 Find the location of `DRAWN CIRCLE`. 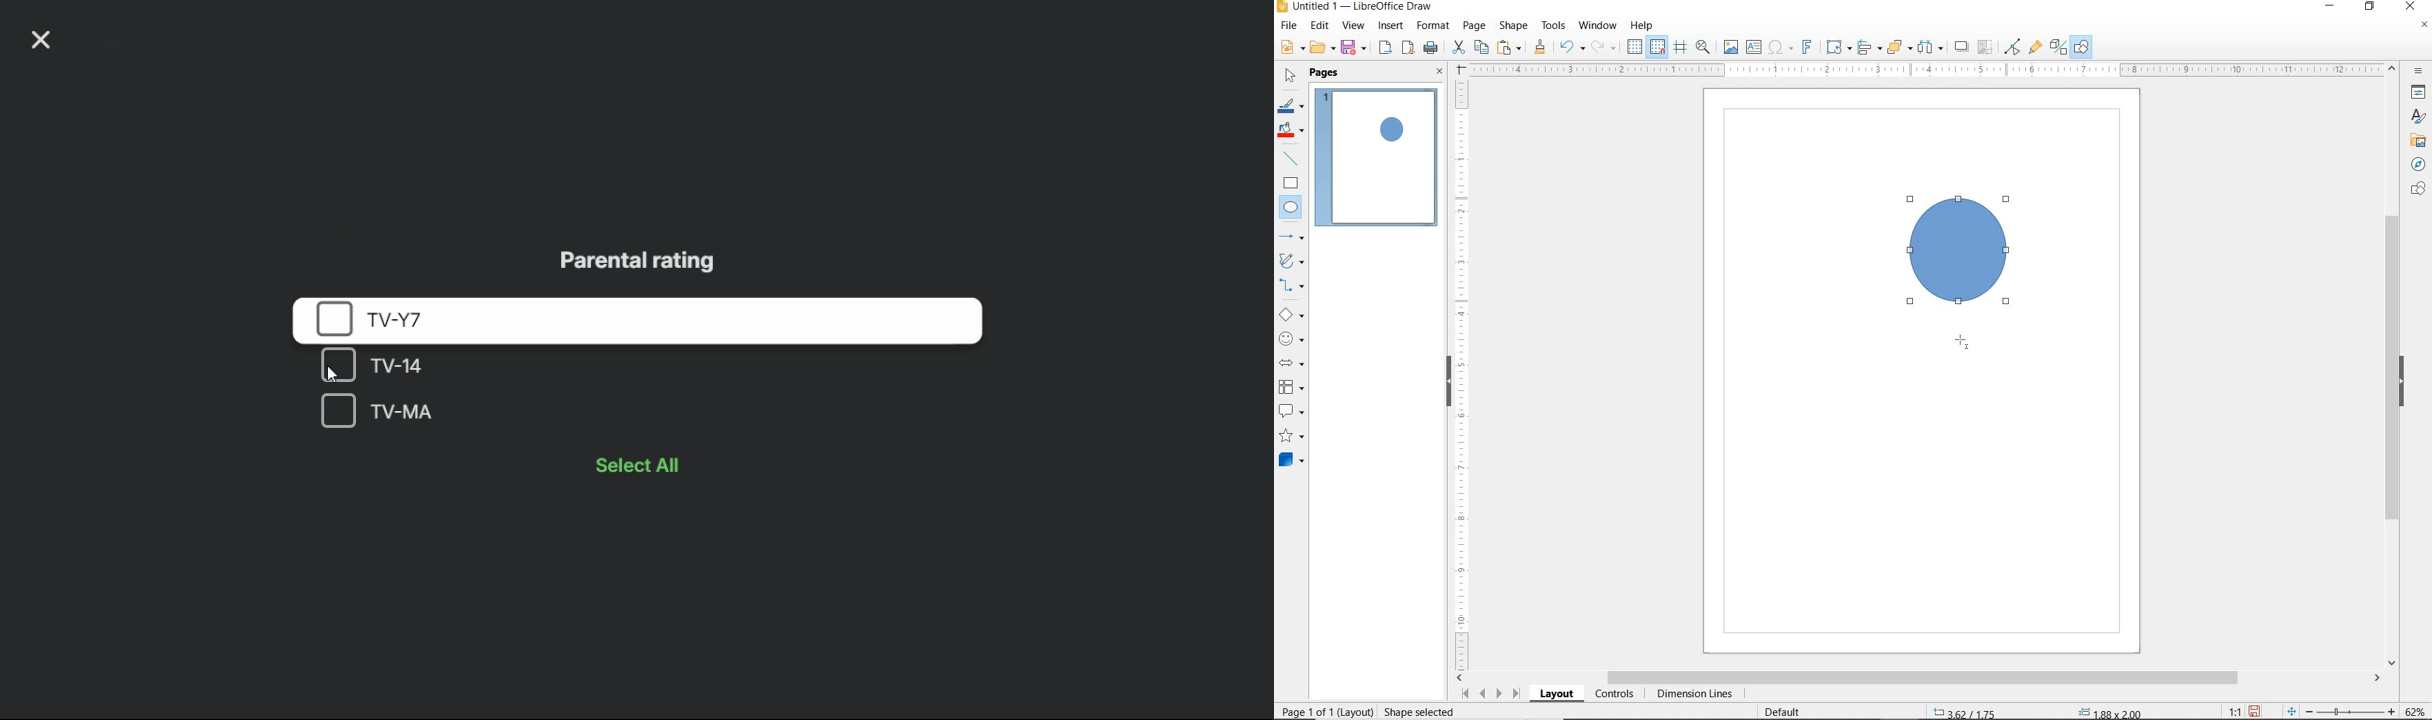

DRAWN CIRCLE is located at coordinates (1957, 249).